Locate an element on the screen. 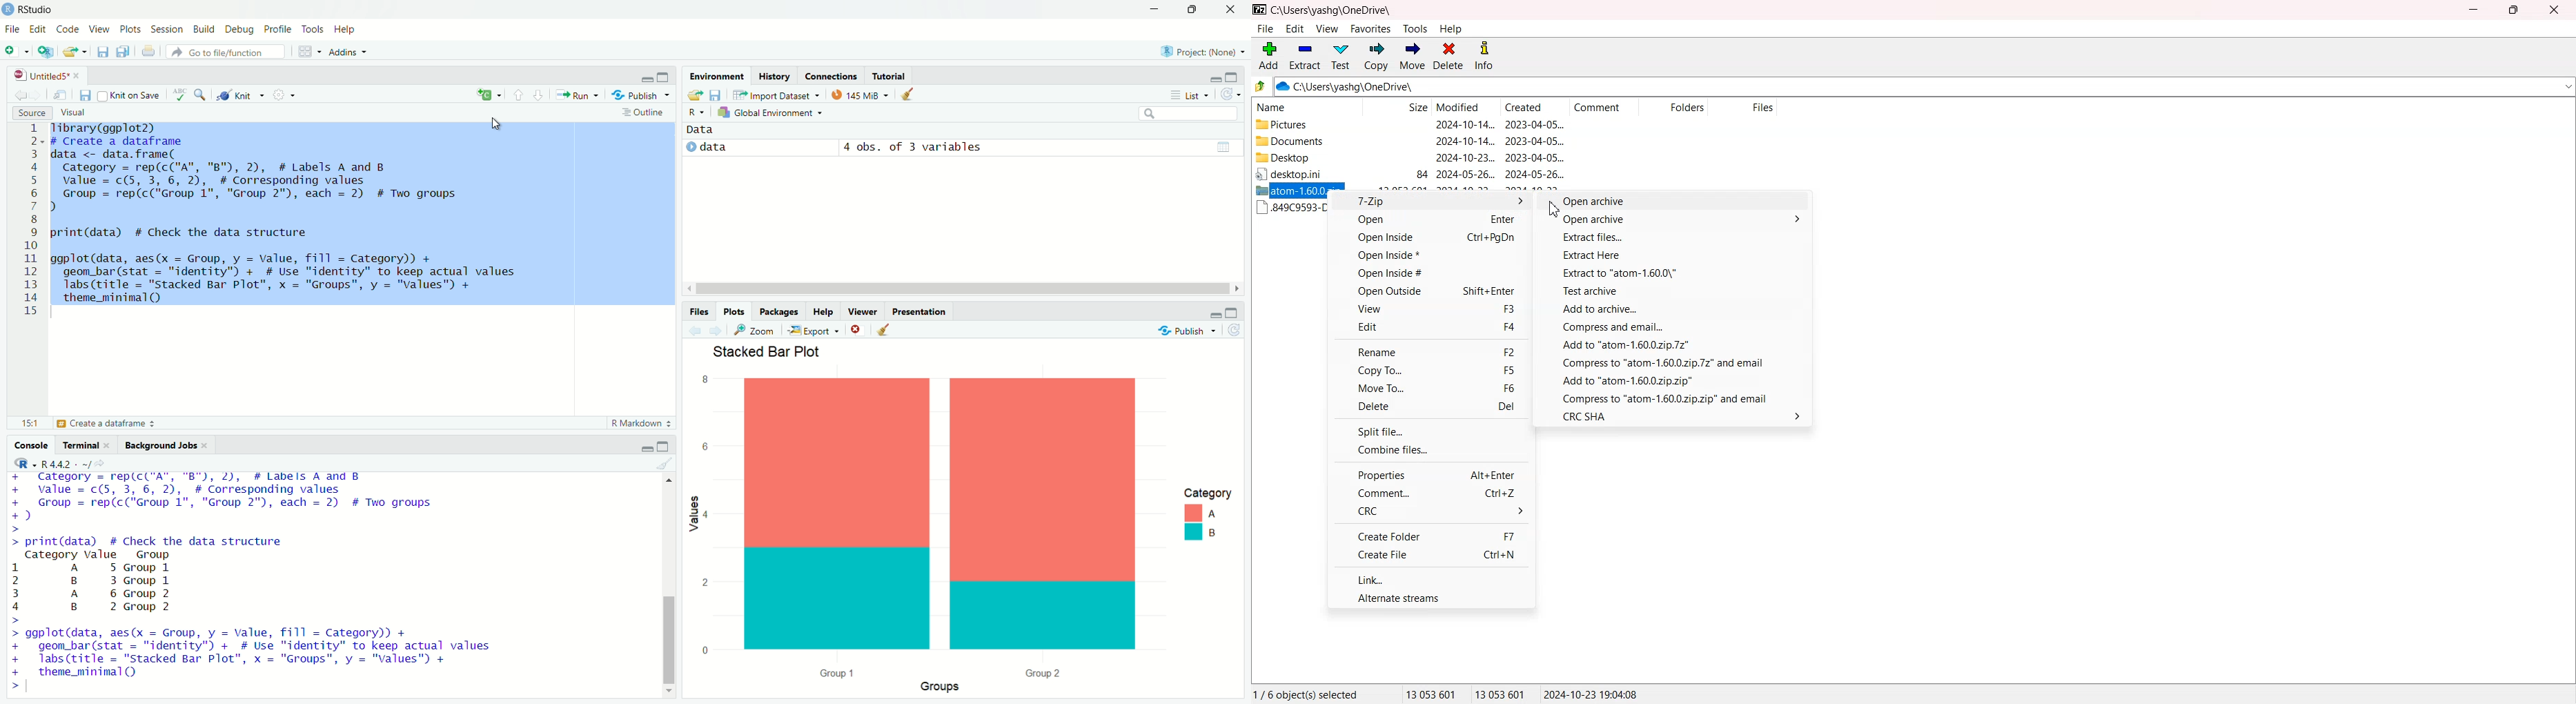 Image resolution: width=2576 pixels, height=728 pixels. Project (Note) is located at coordinates (1204, 50).